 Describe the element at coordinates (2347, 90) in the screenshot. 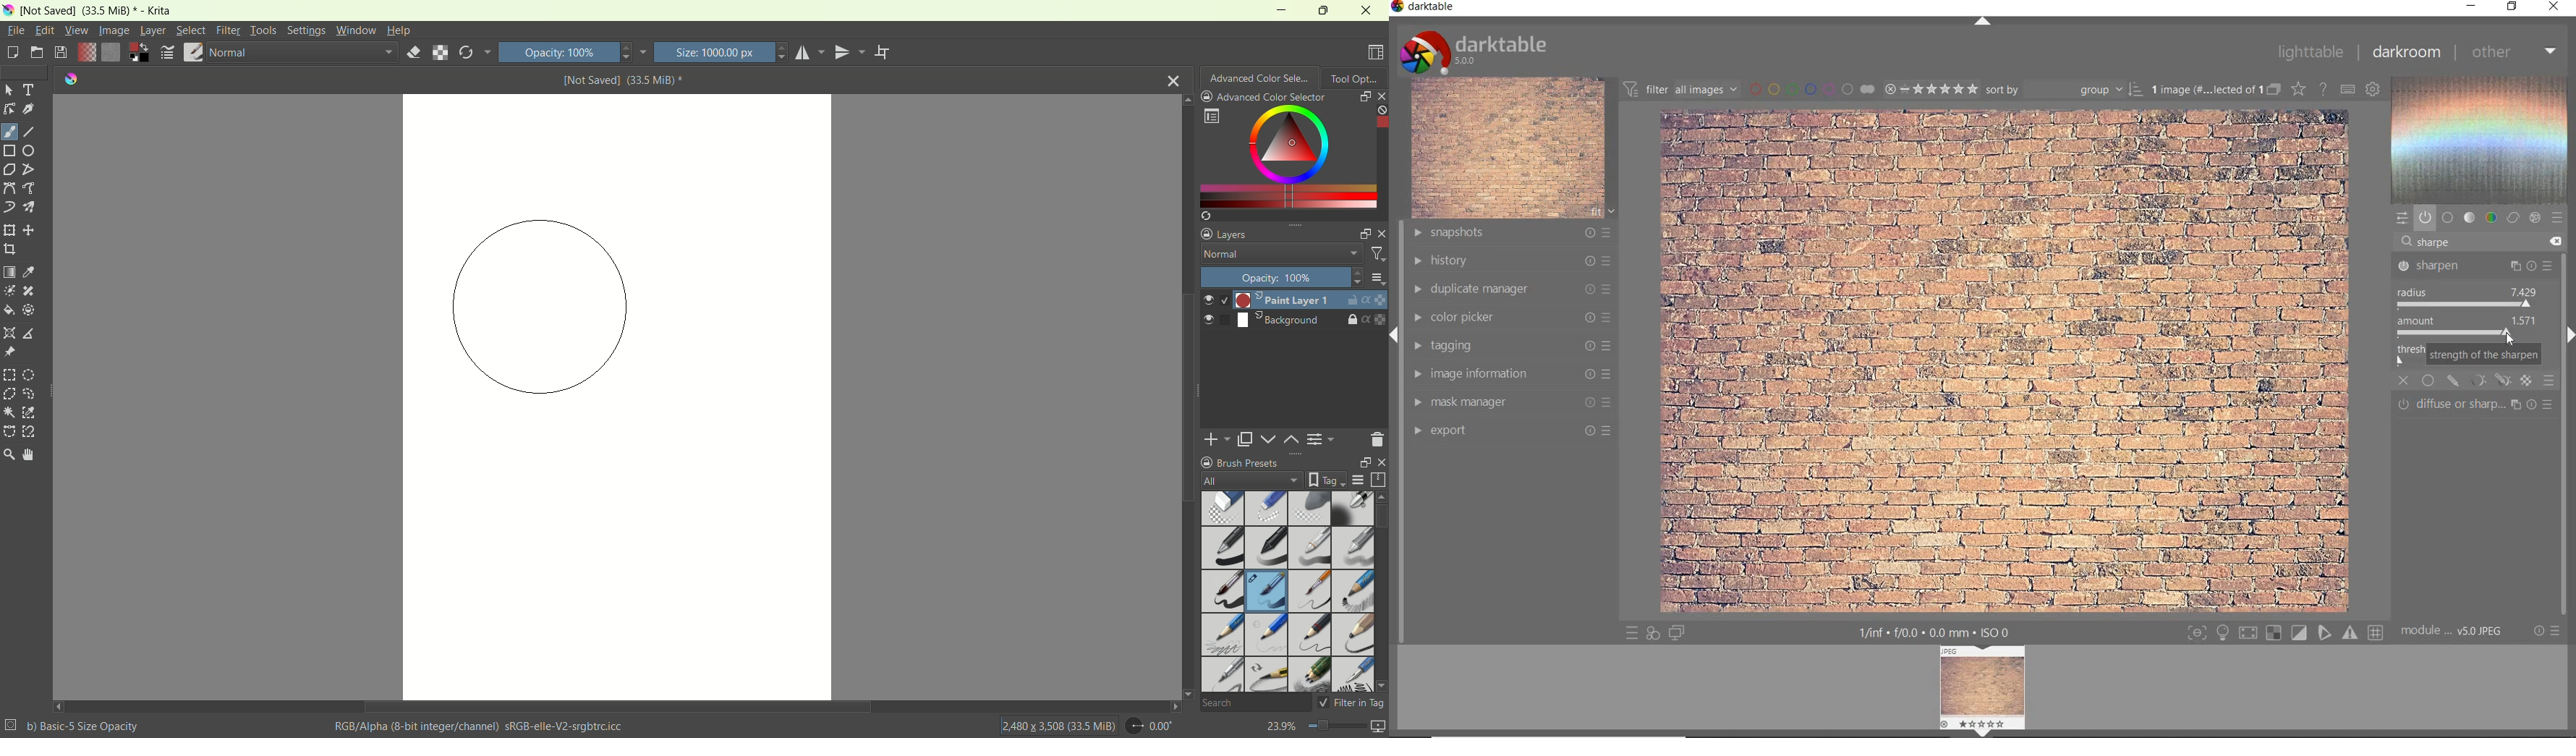

I see `define keyboard shortcut` at that location.